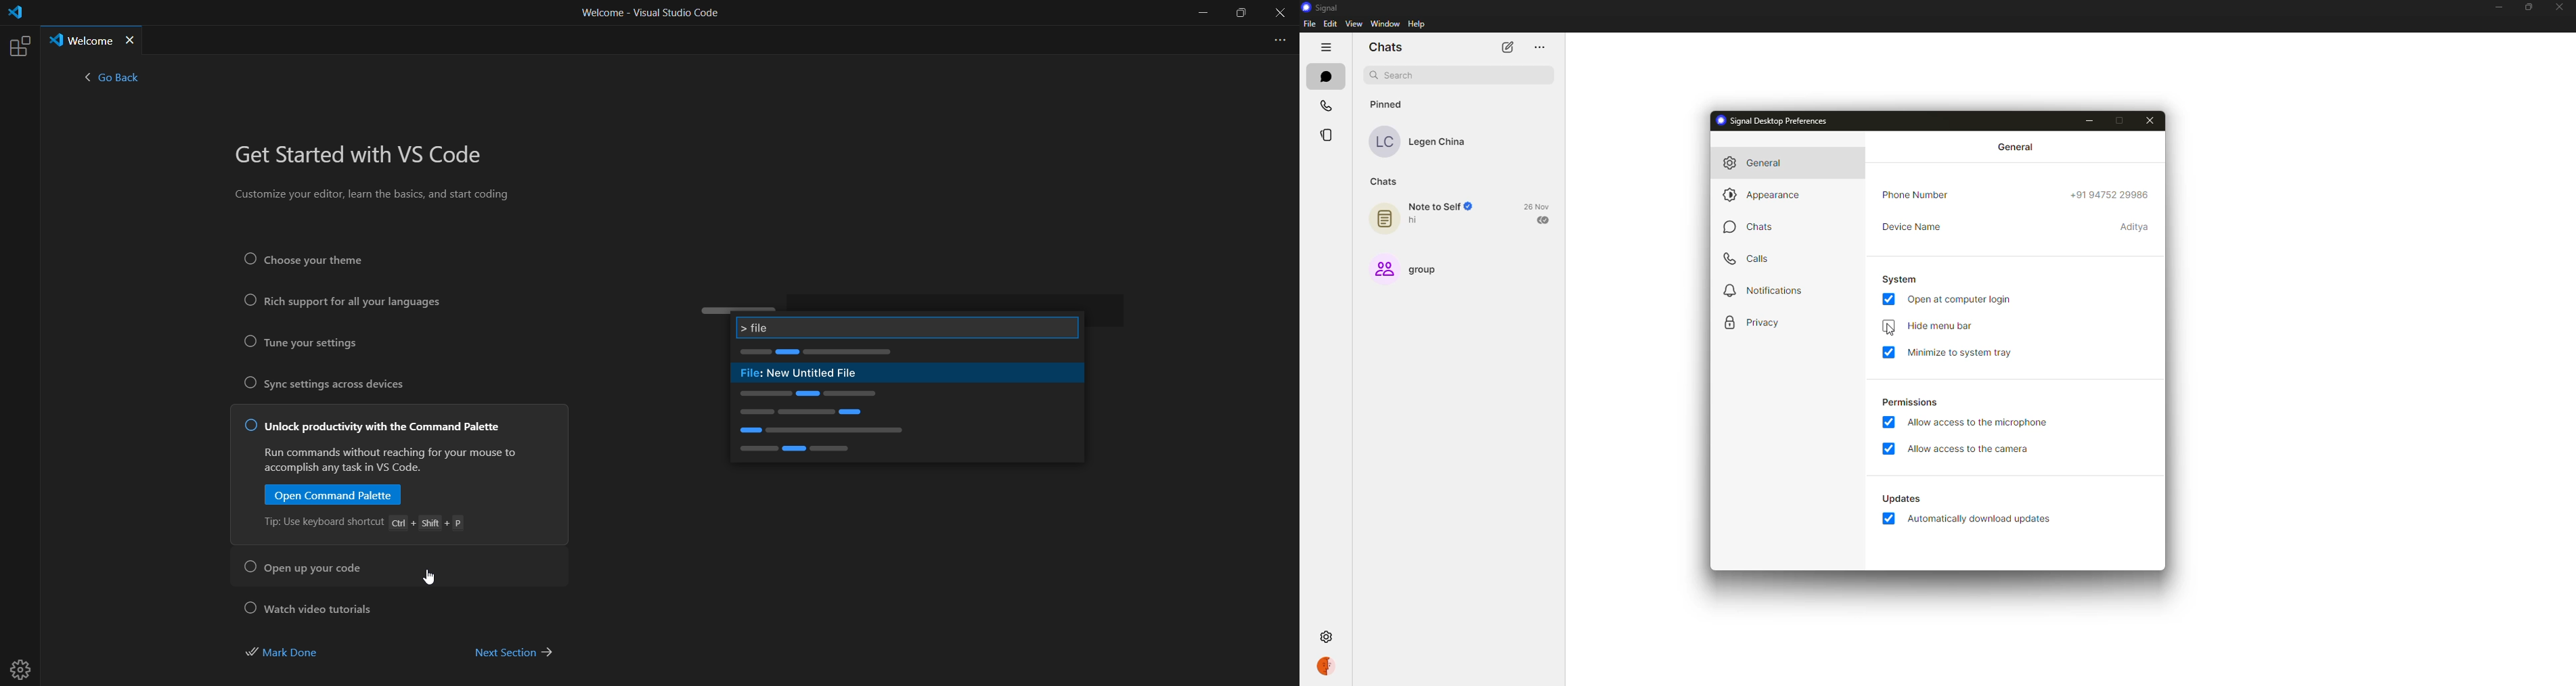  I want to click on enabled, so click(1888, 518).